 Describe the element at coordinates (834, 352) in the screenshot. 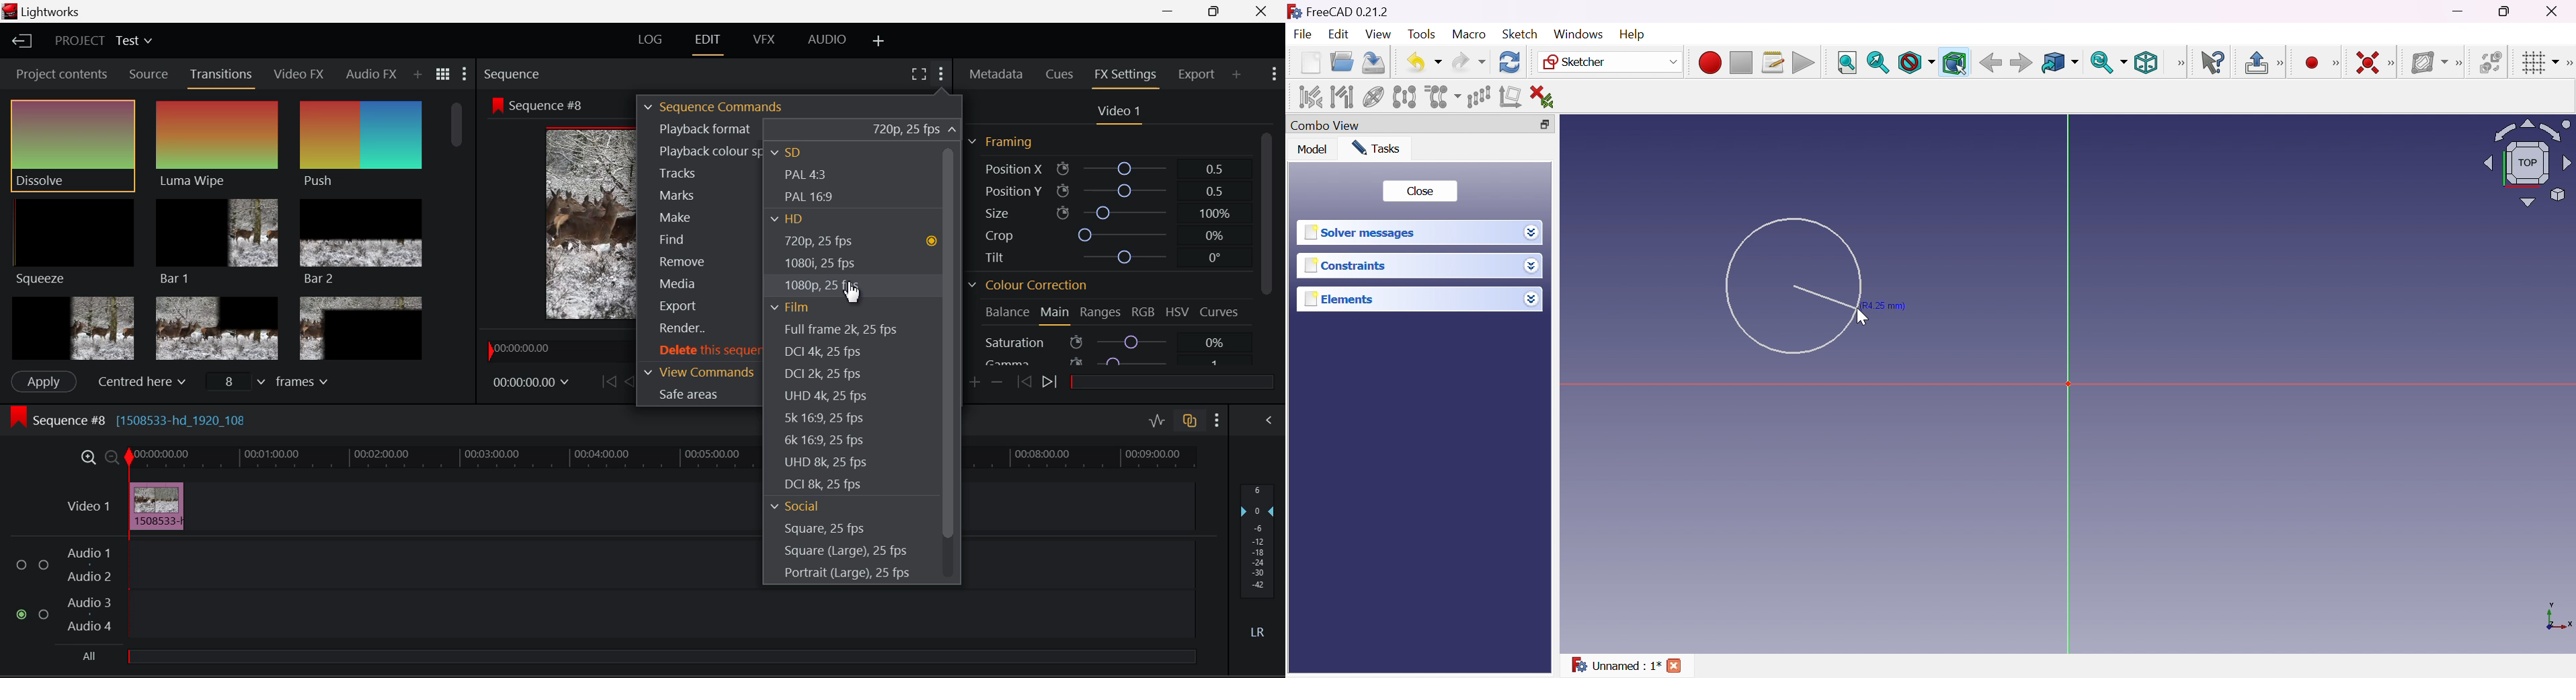

I see `DCI 4k` at that location.